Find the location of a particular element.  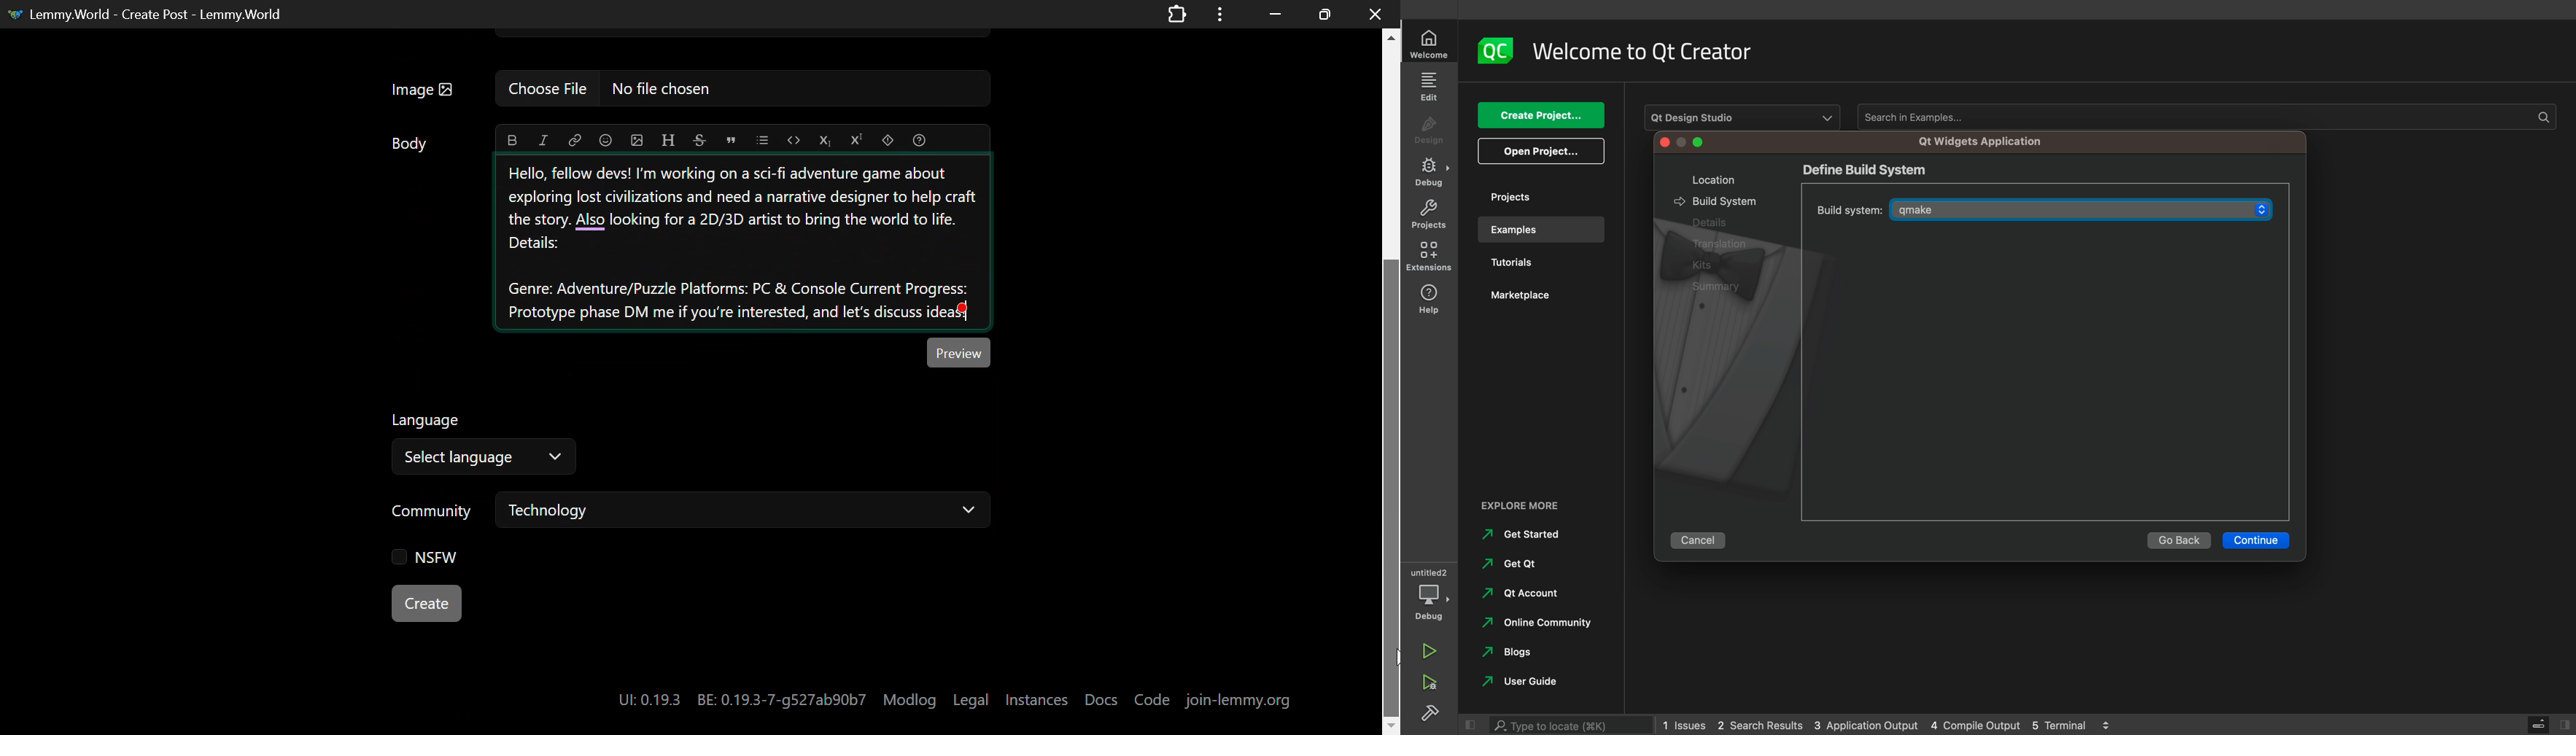

Select Language is located at coordinates (484, 458).